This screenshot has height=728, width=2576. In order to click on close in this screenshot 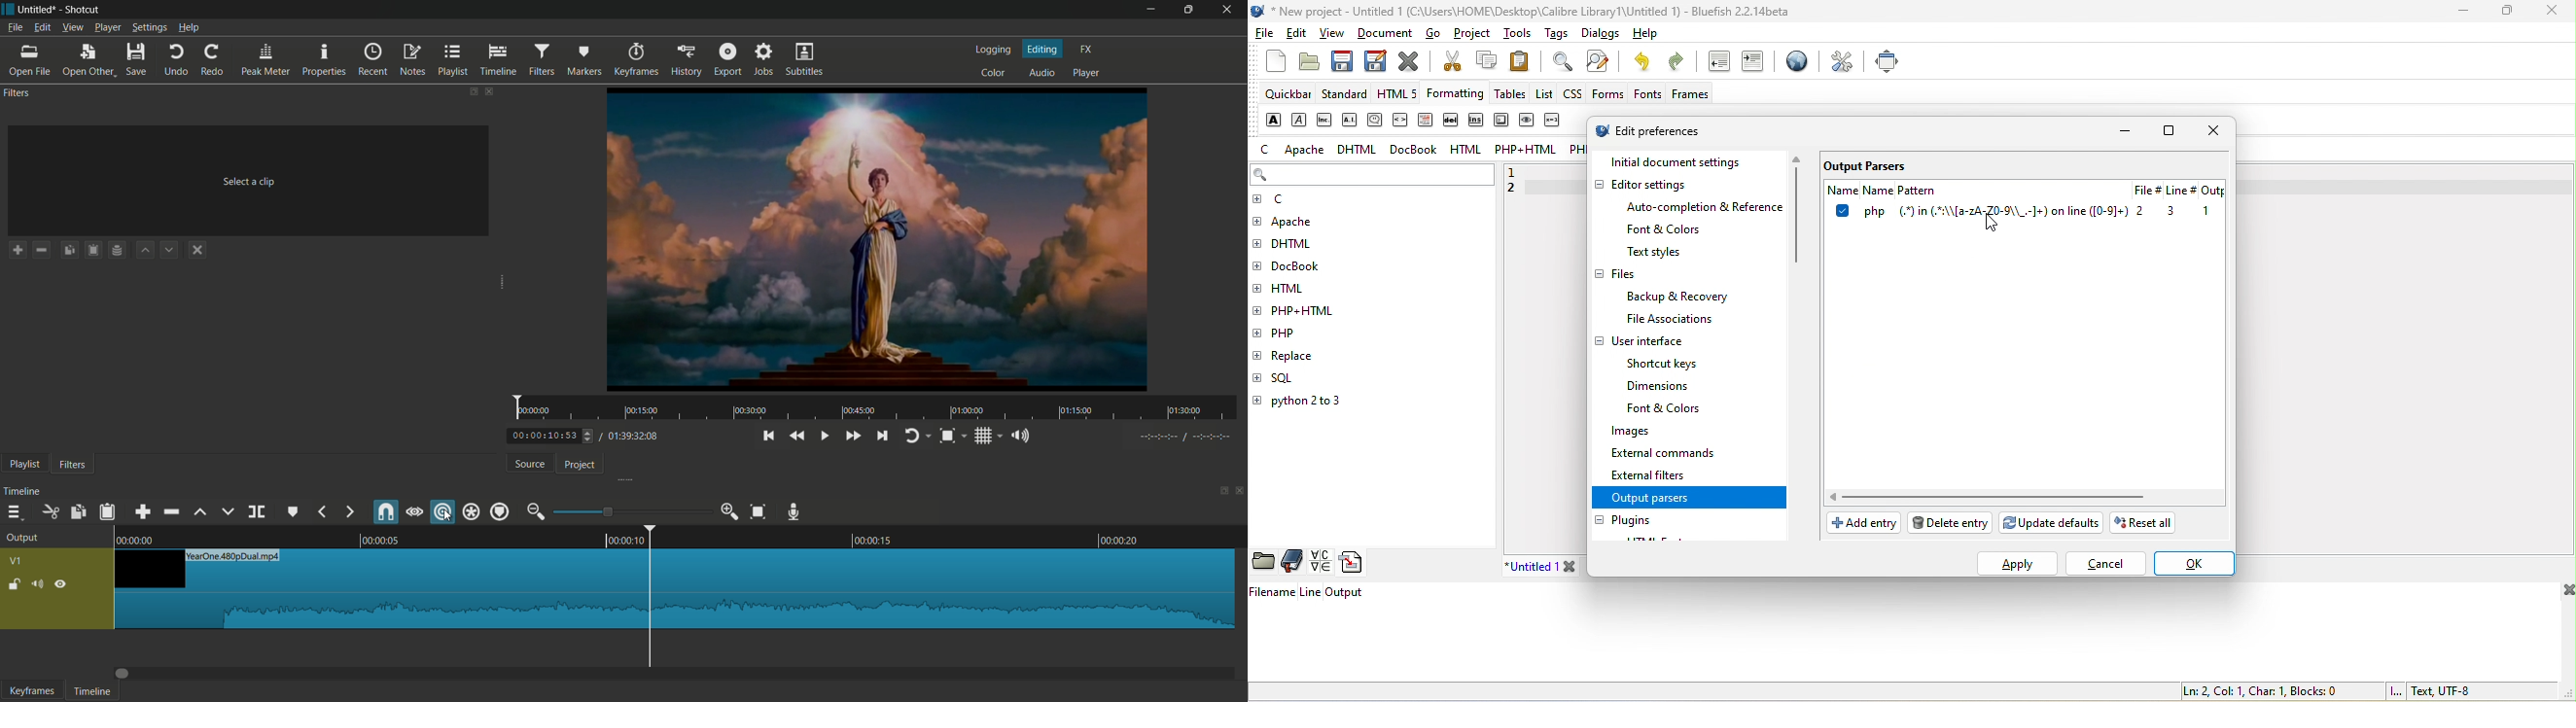, I will do `click(1409, 60)`.